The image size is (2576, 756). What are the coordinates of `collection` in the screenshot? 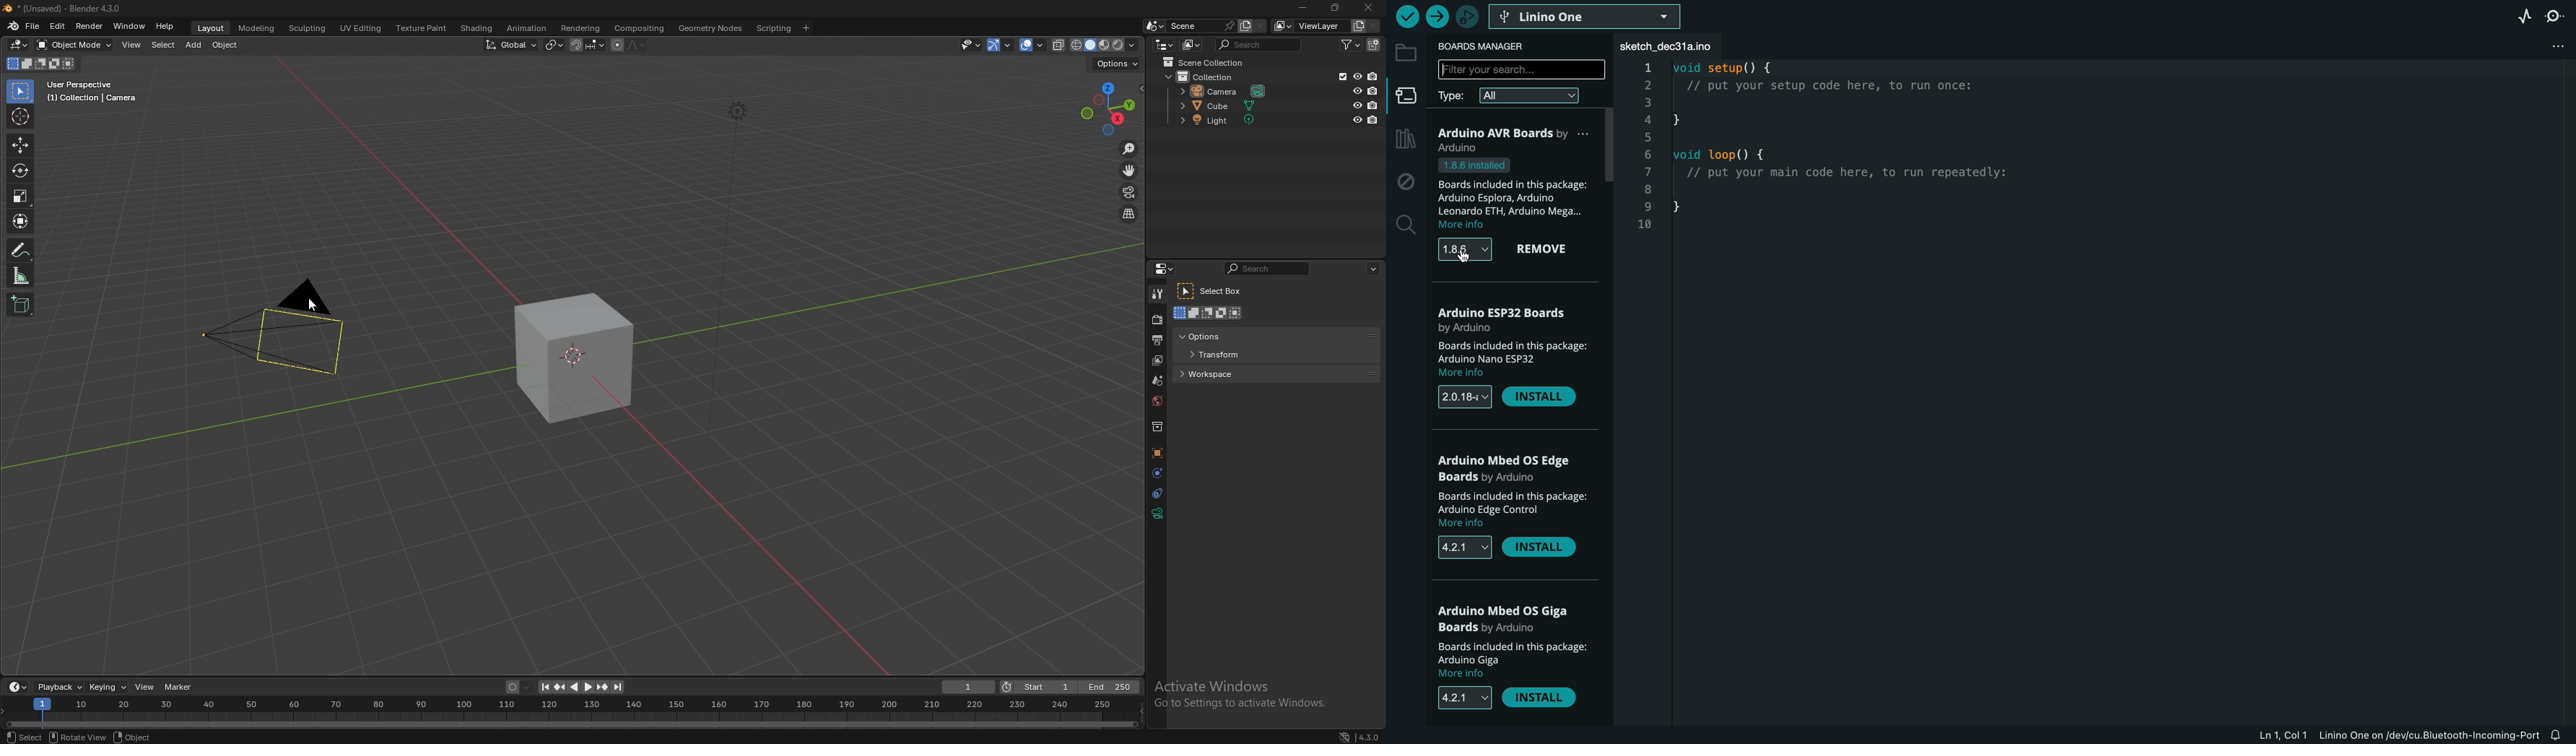 It's located at (1206, 76).